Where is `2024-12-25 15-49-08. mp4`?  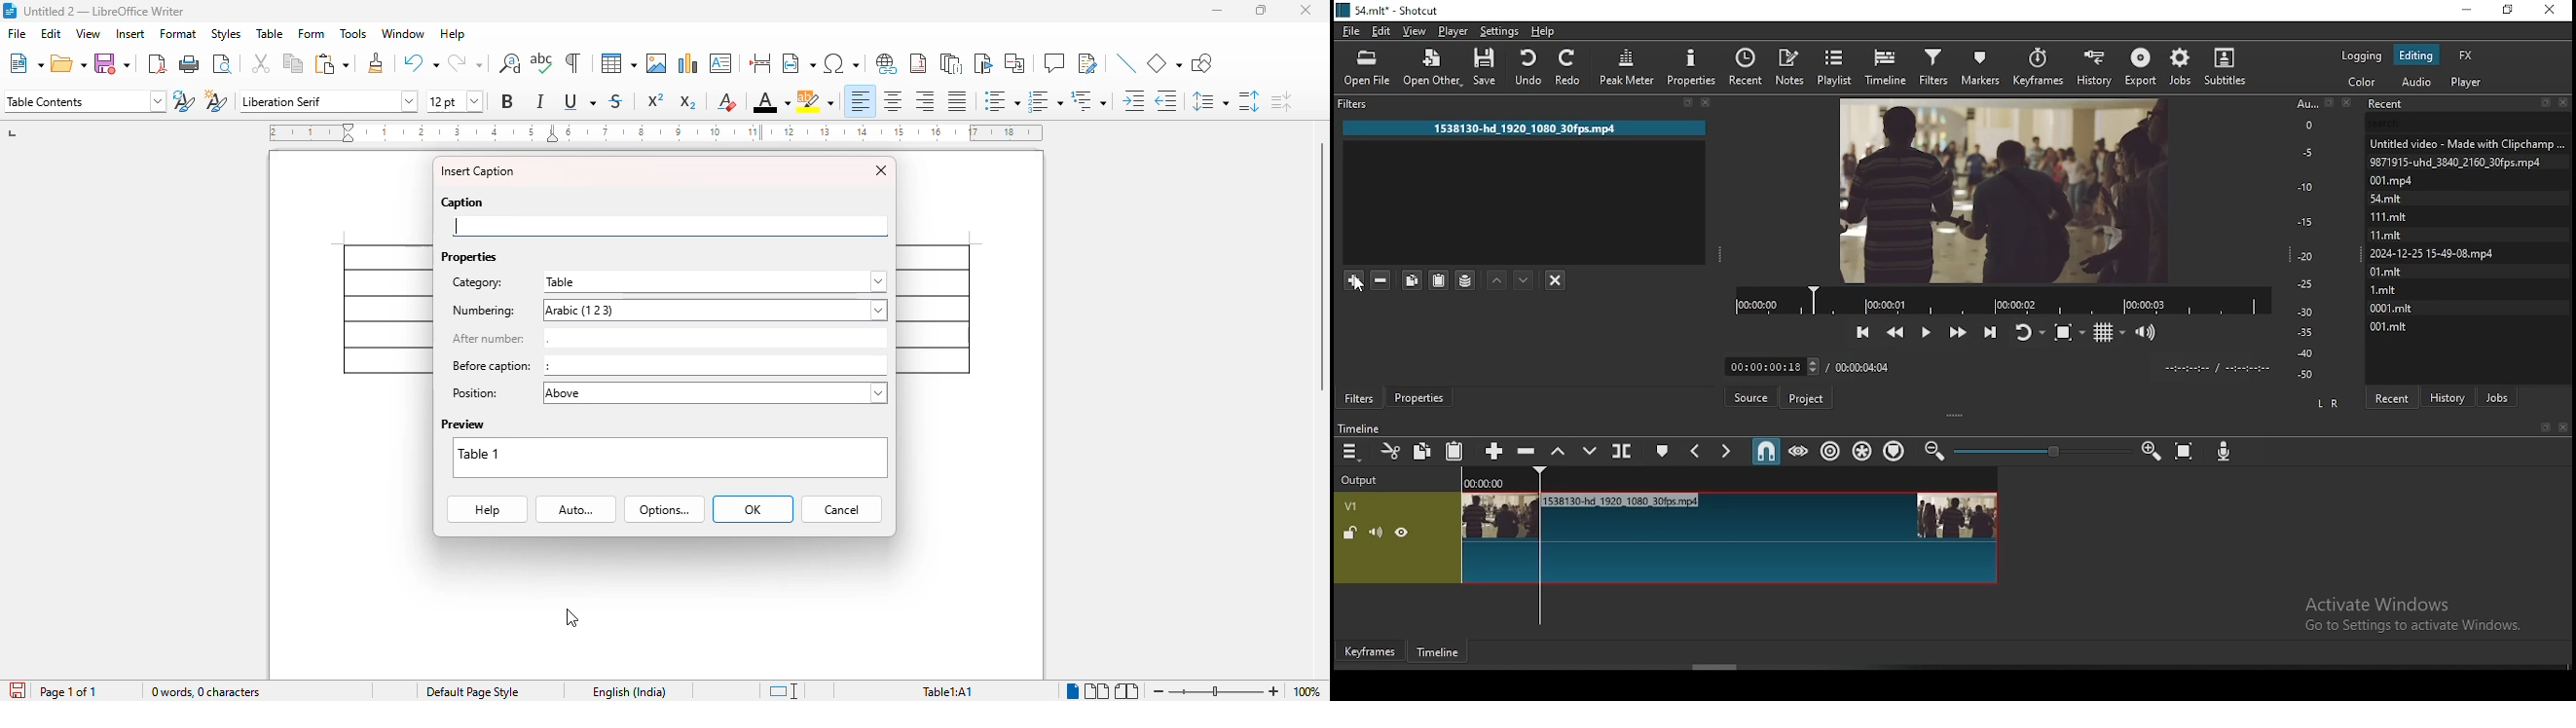
2024-12-25 15-49-08. mp4 is located at coordinates (2434, 252).